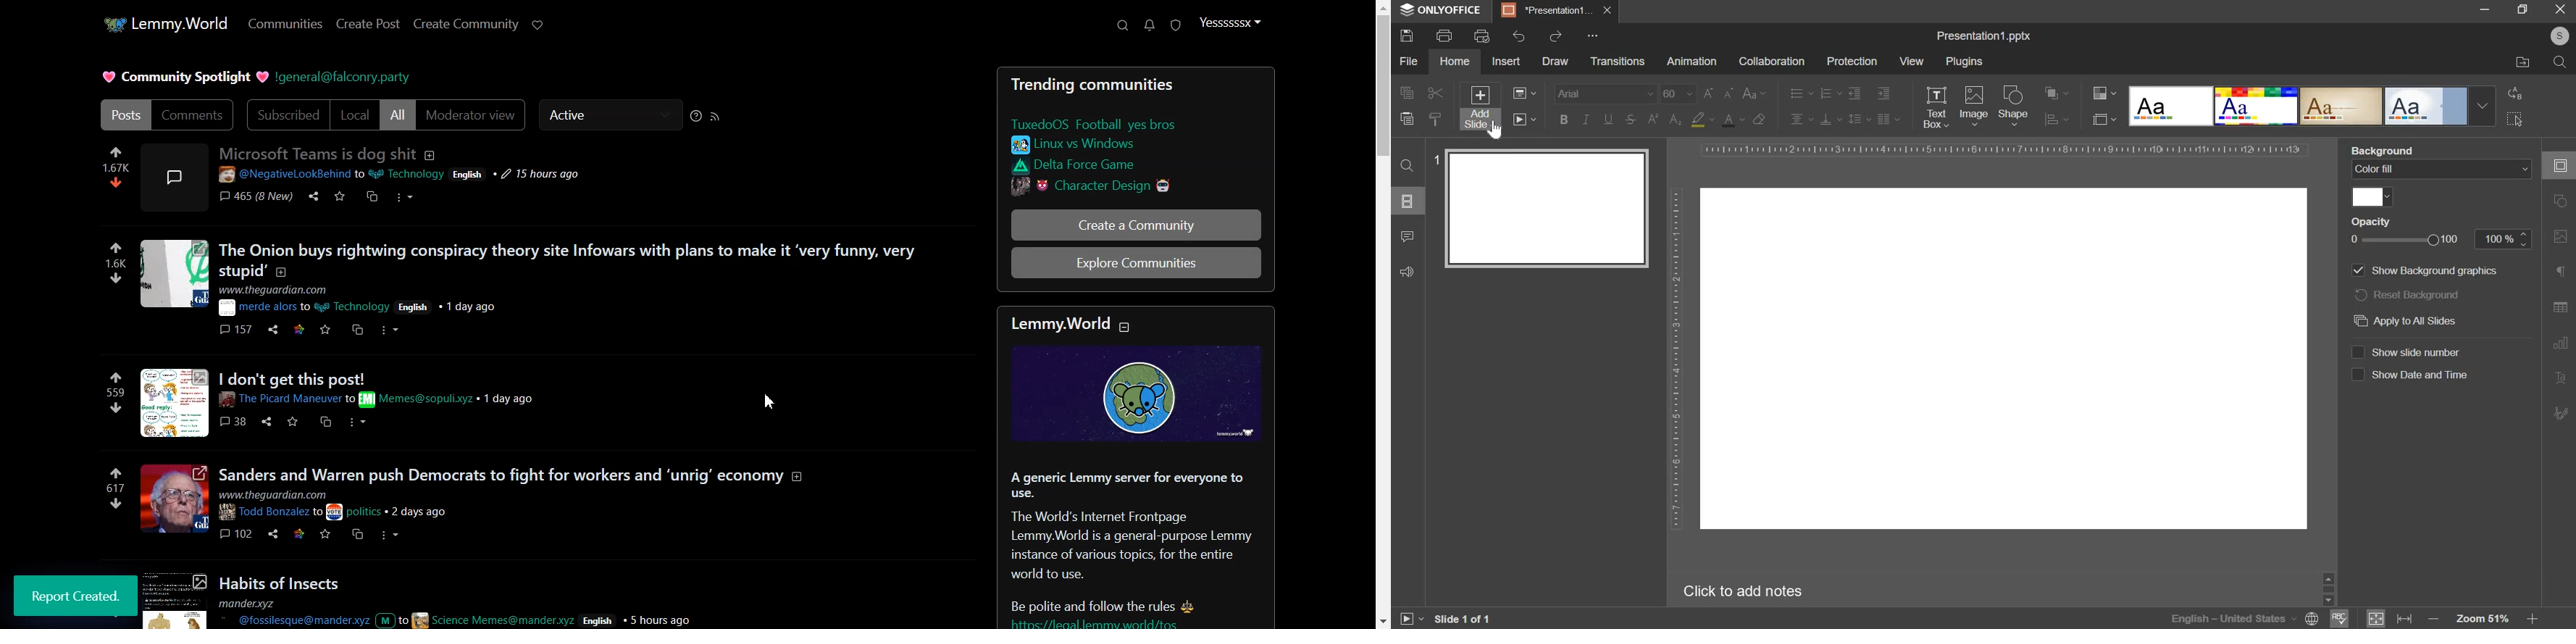  Describe the element at coordinates (2338, 618) in the screenshot. I see `check spell` at that location.